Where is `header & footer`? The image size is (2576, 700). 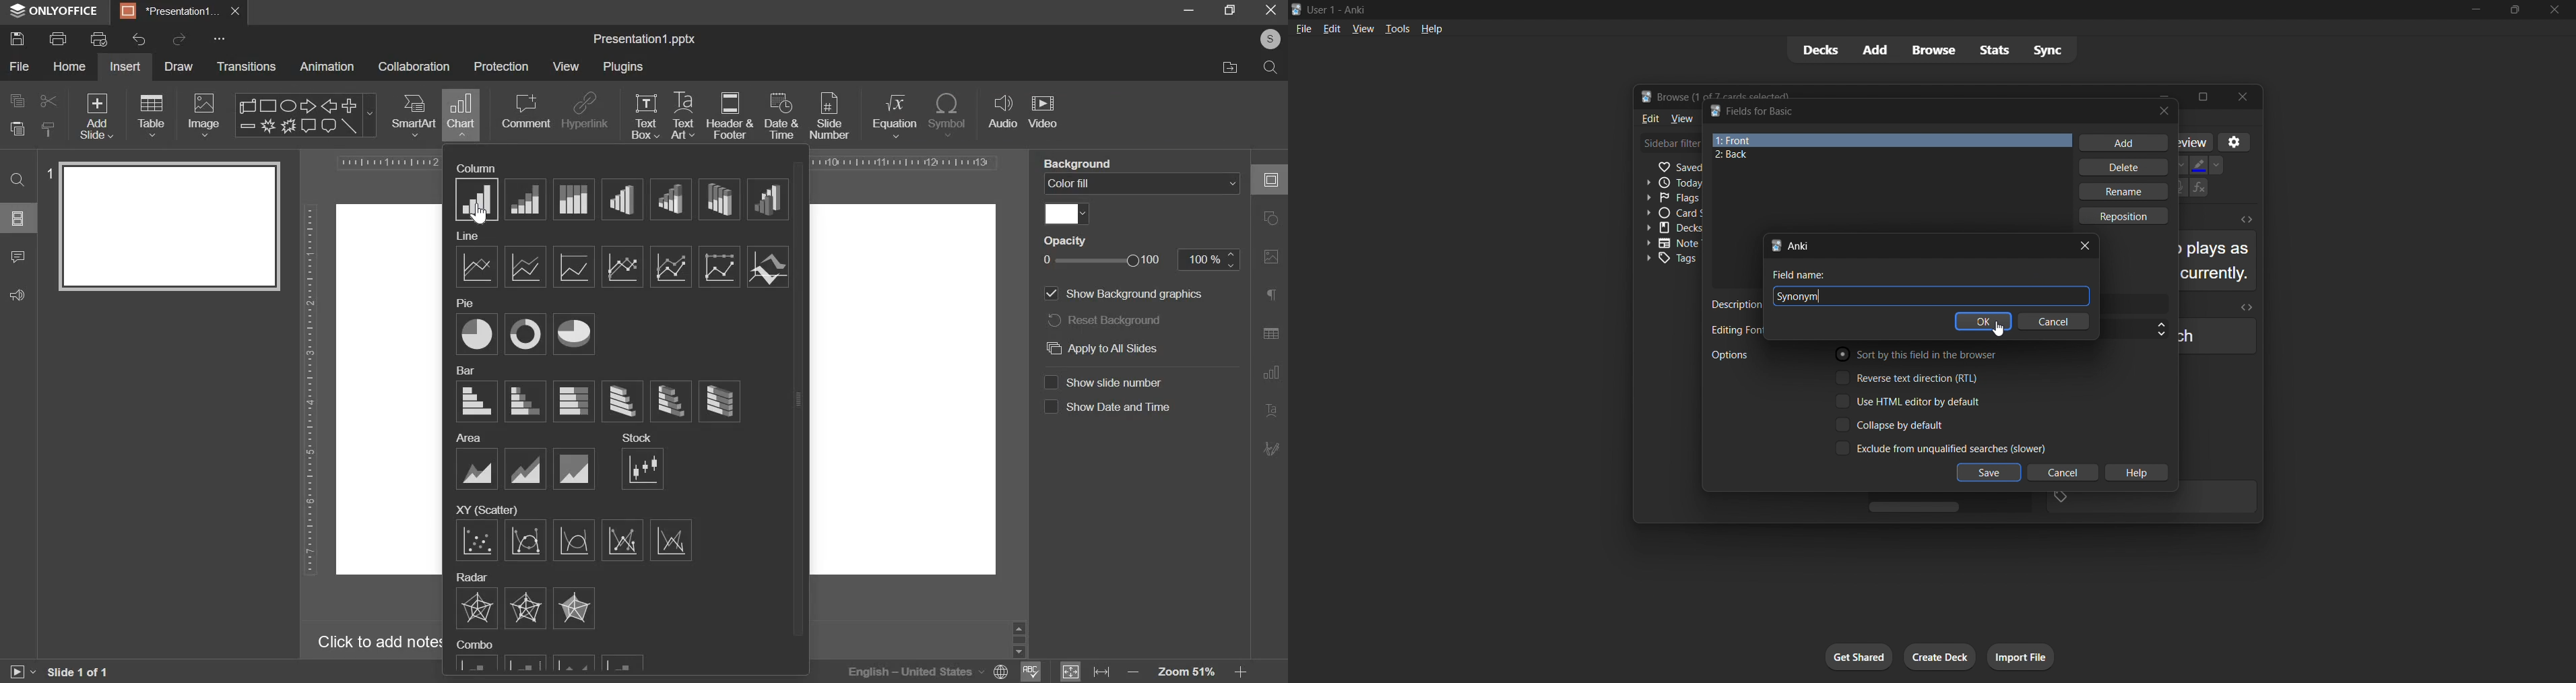 header & footer is located at coordinates (730, 116).